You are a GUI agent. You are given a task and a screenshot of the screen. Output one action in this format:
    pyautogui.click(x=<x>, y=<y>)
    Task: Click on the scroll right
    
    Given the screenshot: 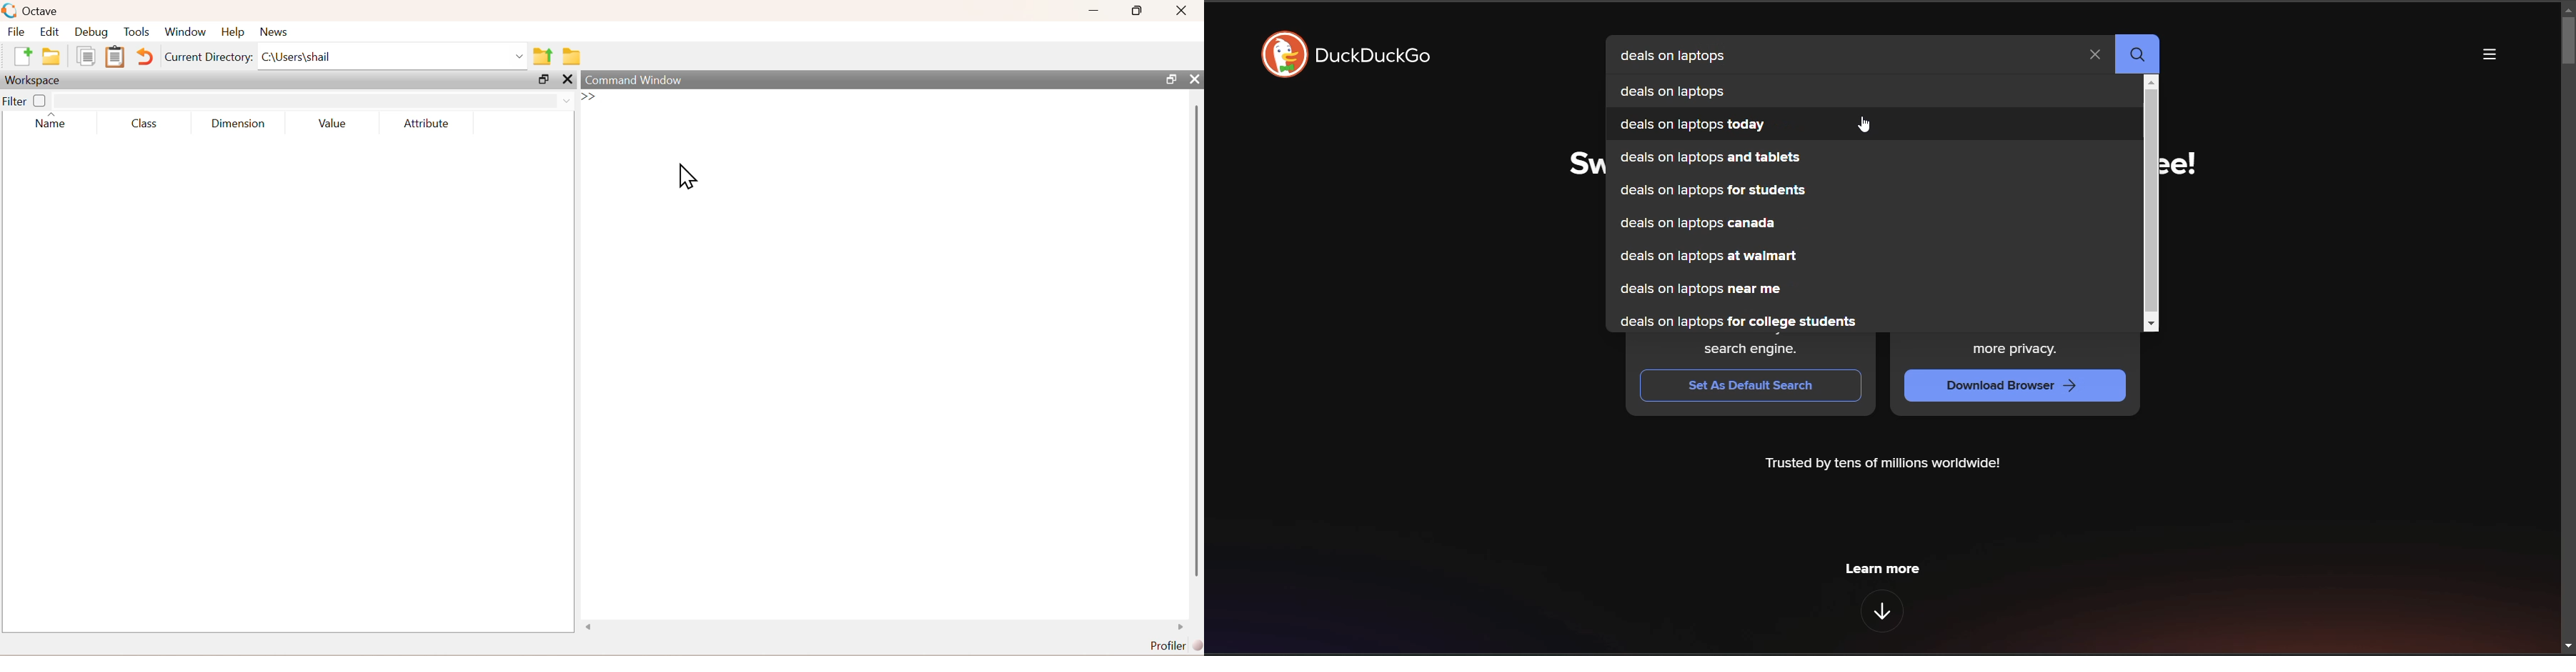 What is the action you would take?
    pyautogui.click(x=1181, y=627)
    